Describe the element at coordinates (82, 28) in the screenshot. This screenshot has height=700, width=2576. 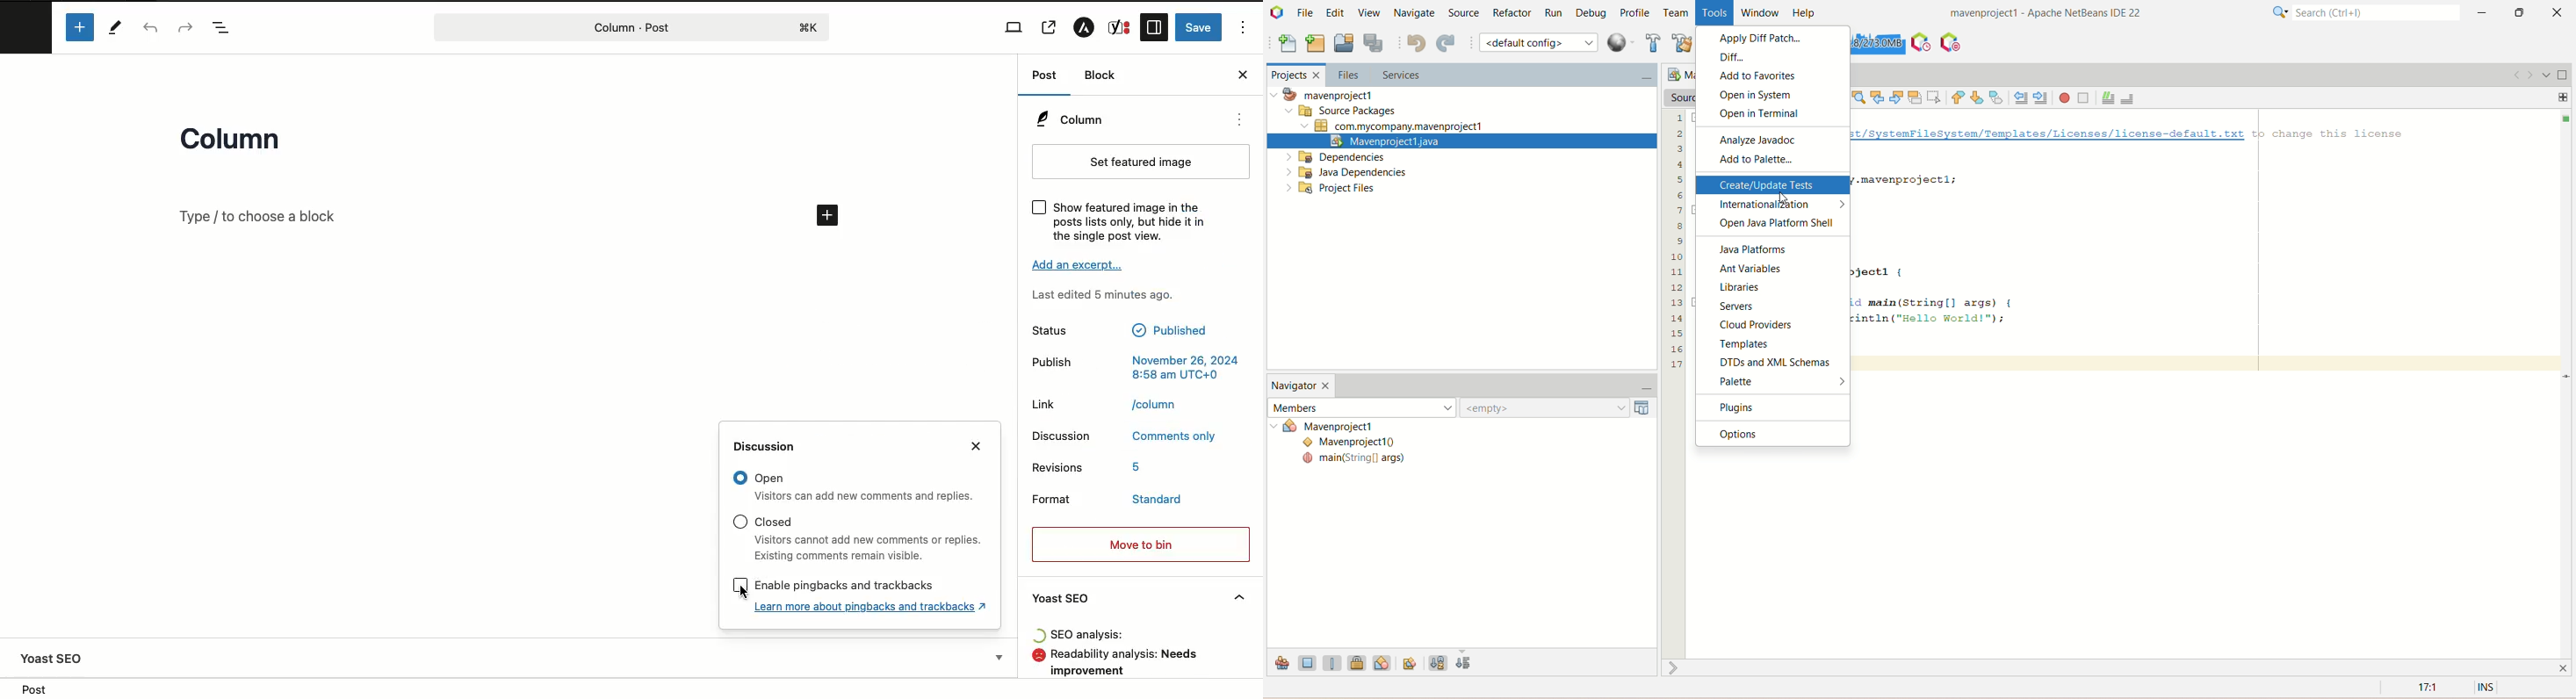
I see `Add new block` at that location.